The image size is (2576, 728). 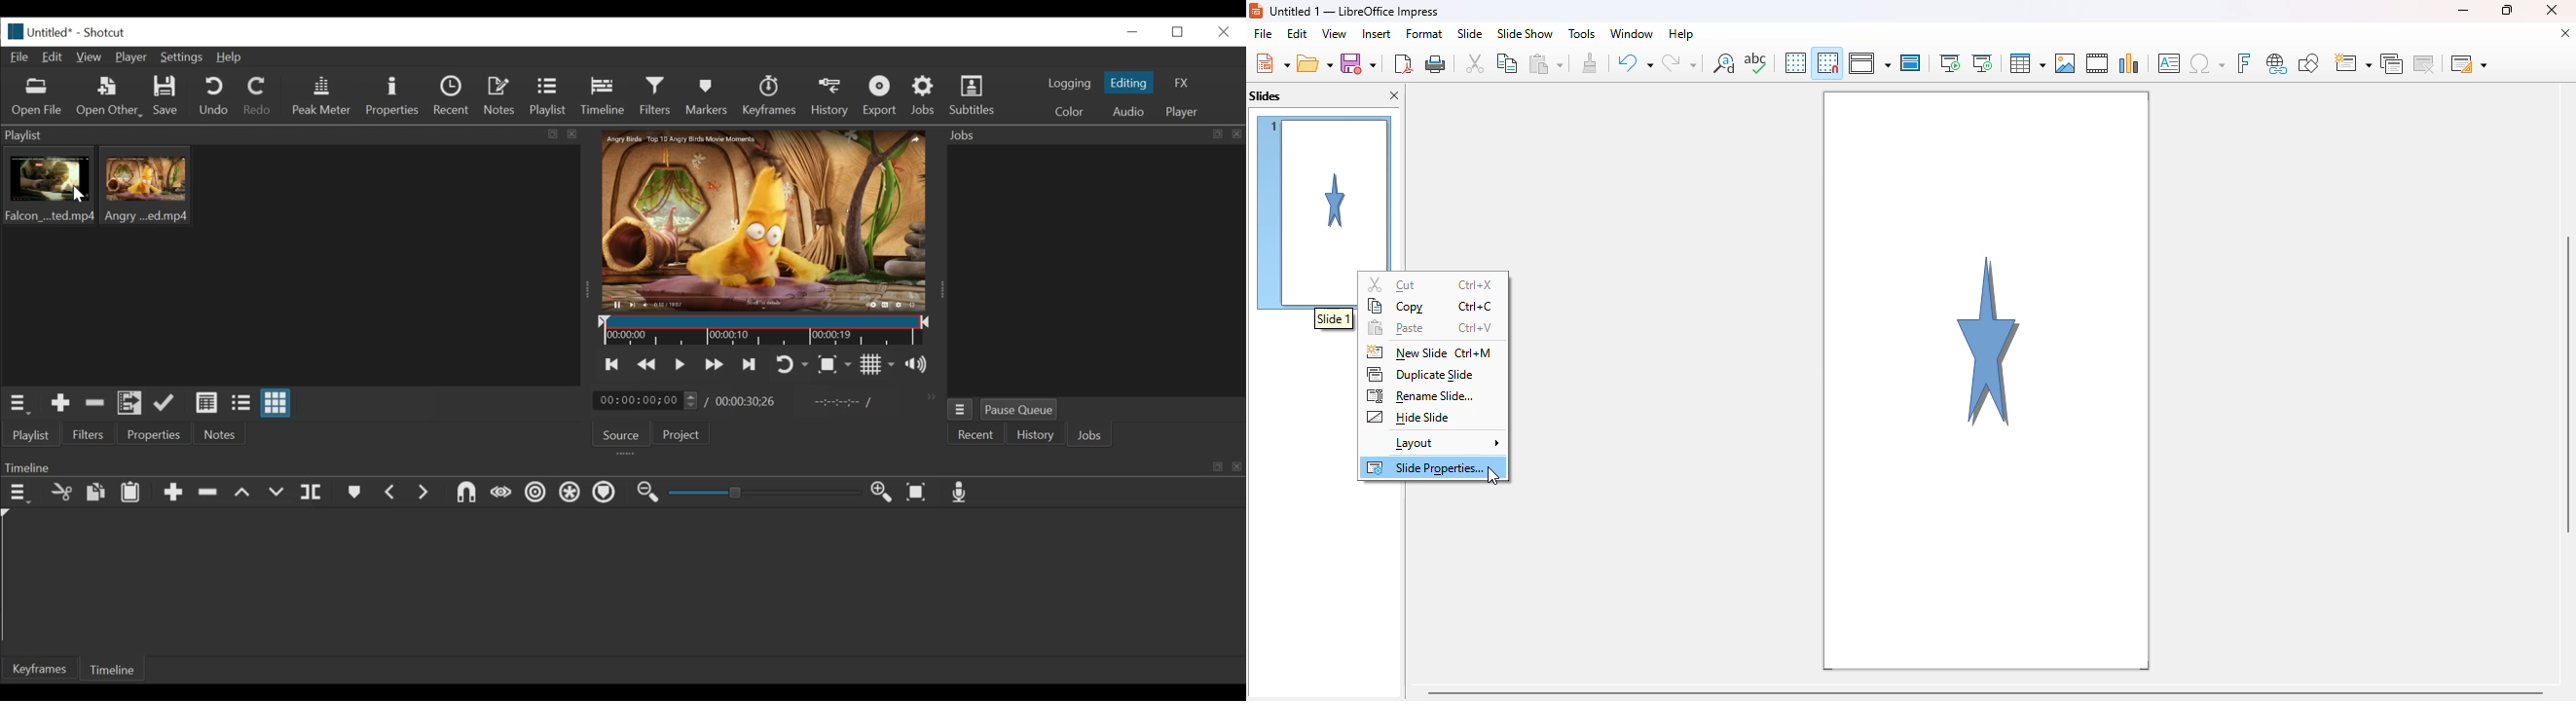 I want to click on layout, so click(x=1447, y=444).